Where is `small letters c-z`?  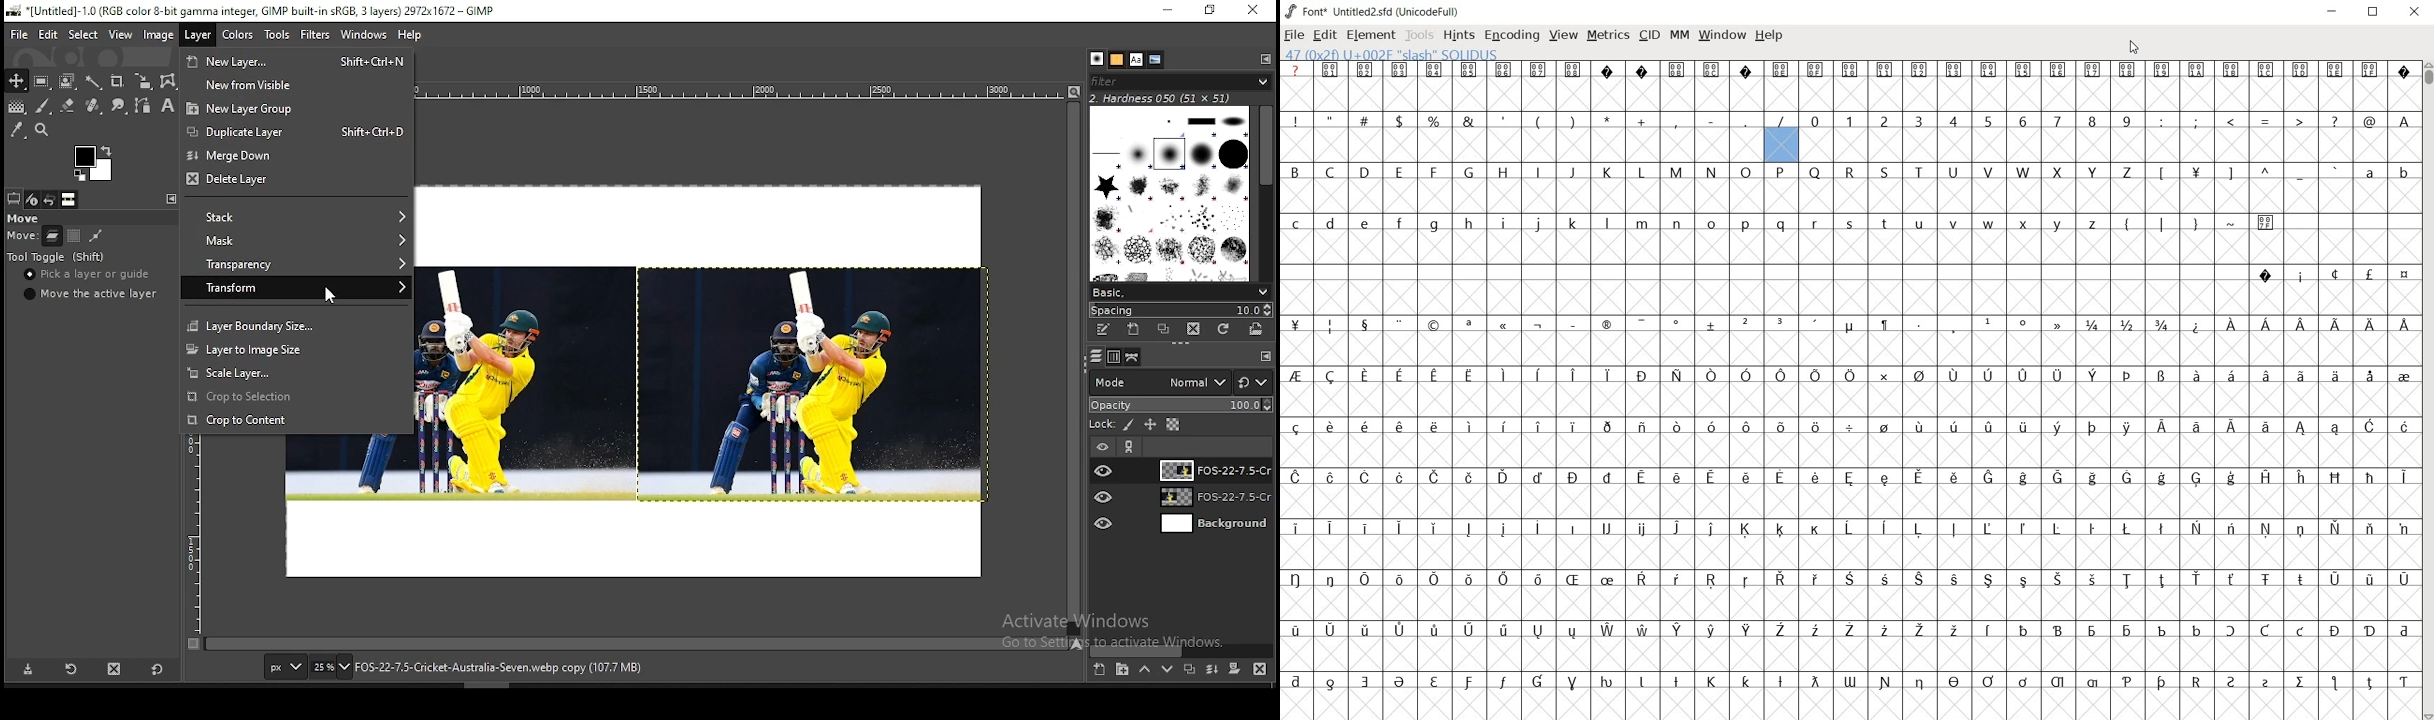
small letters c-z is located at coordinates (1699, 222).